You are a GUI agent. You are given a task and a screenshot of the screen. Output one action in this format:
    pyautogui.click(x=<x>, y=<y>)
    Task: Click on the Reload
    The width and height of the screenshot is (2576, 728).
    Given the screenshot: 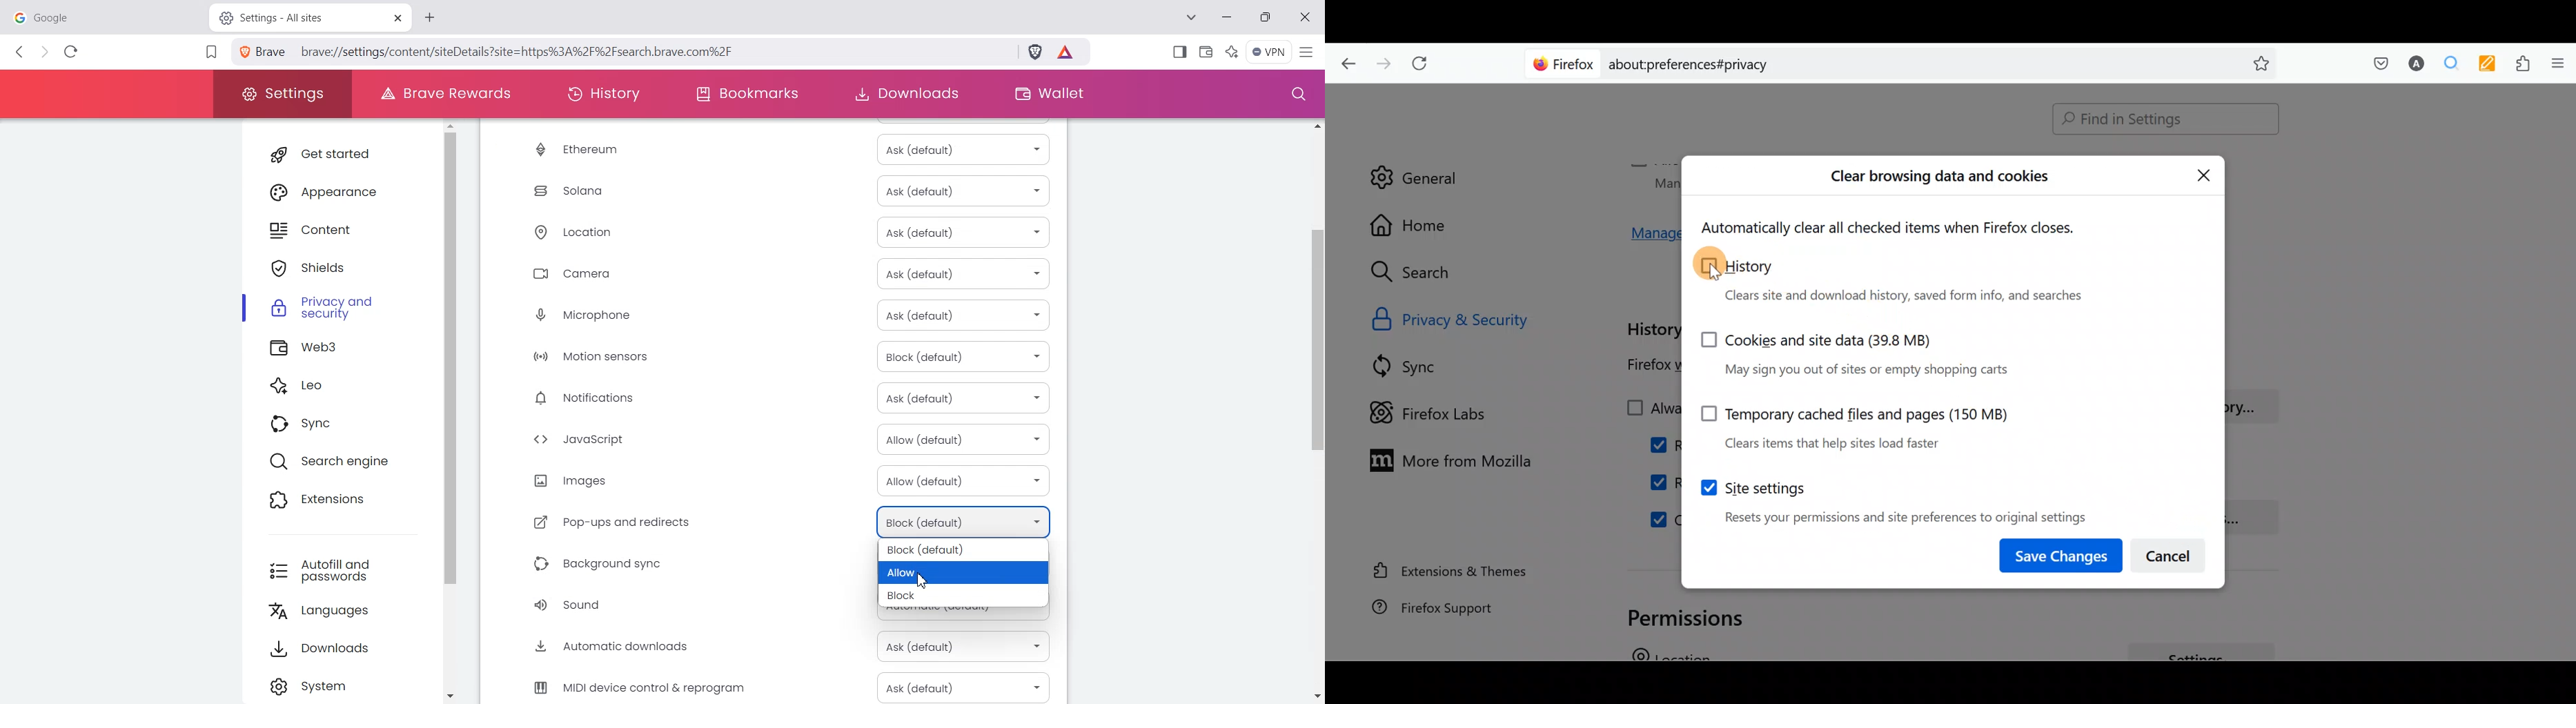 What is the action you would take?
    pyautogui.click(x=71, y=51)
    